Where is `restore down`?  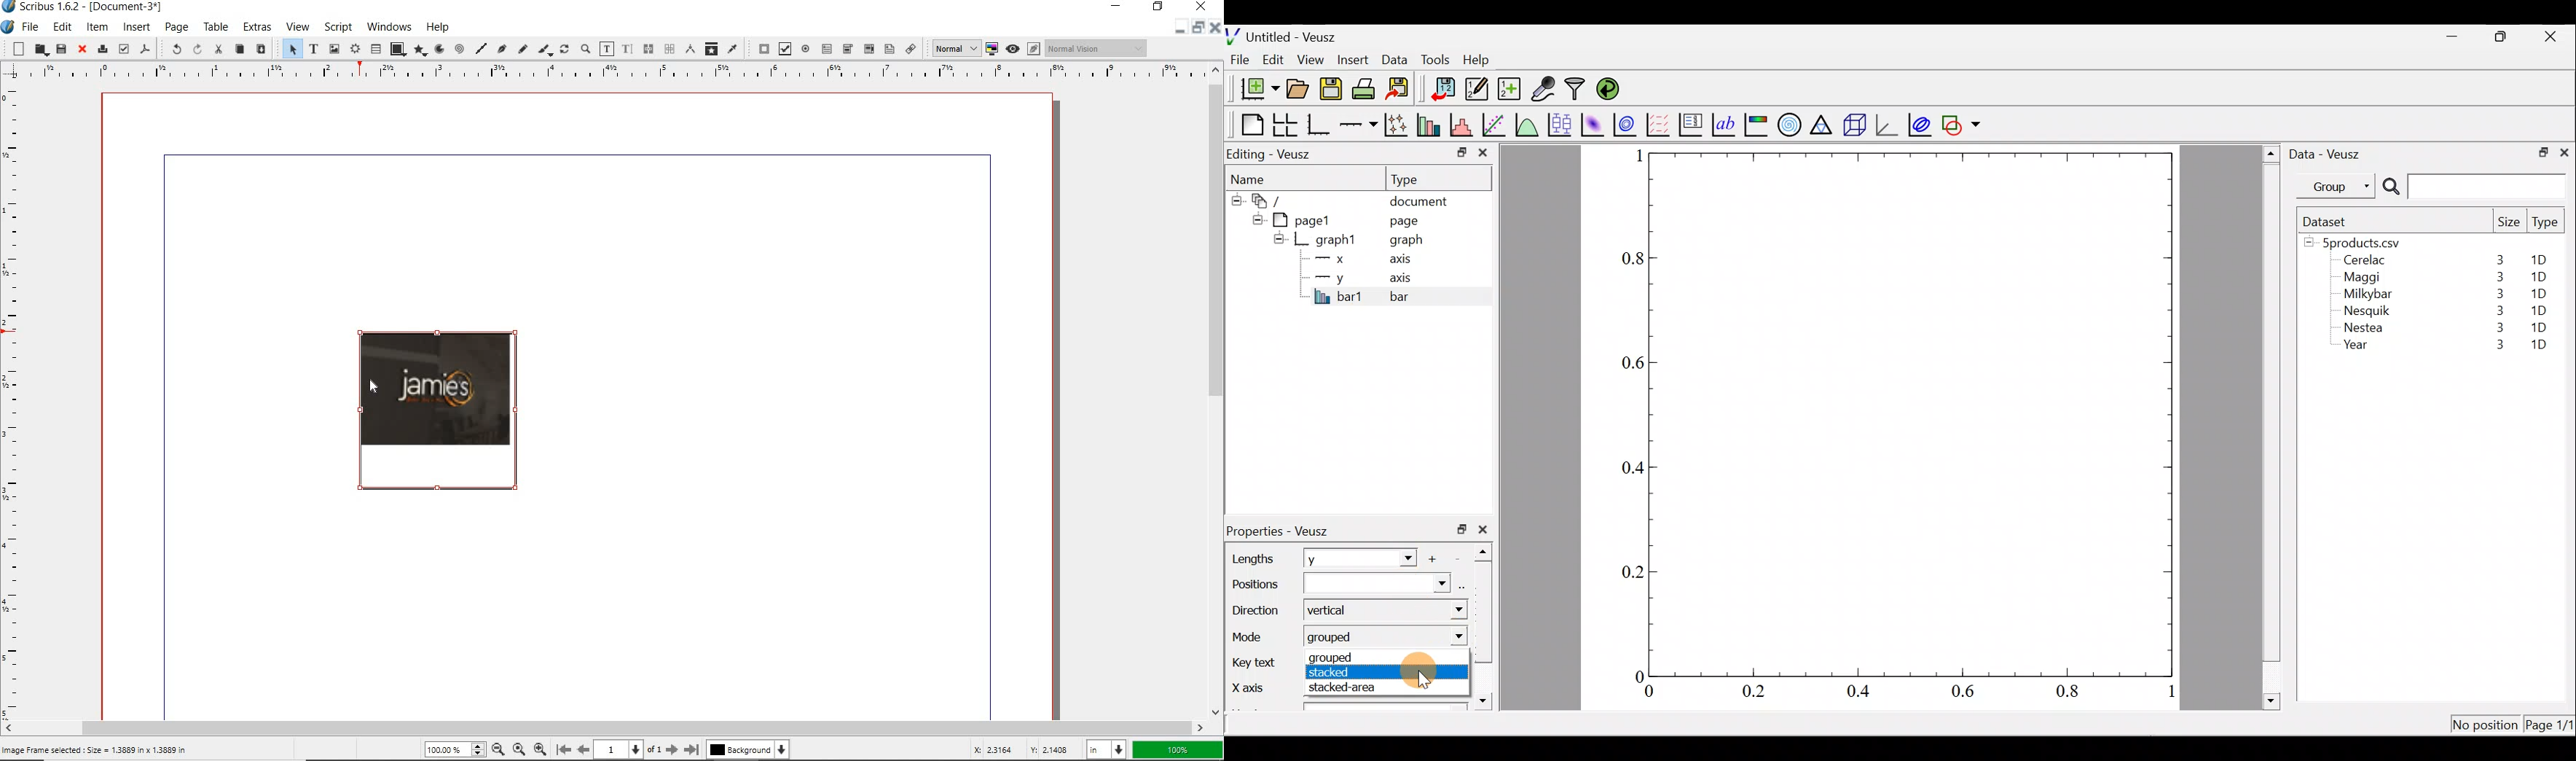
restore down is located at coordinates (2539, 151).